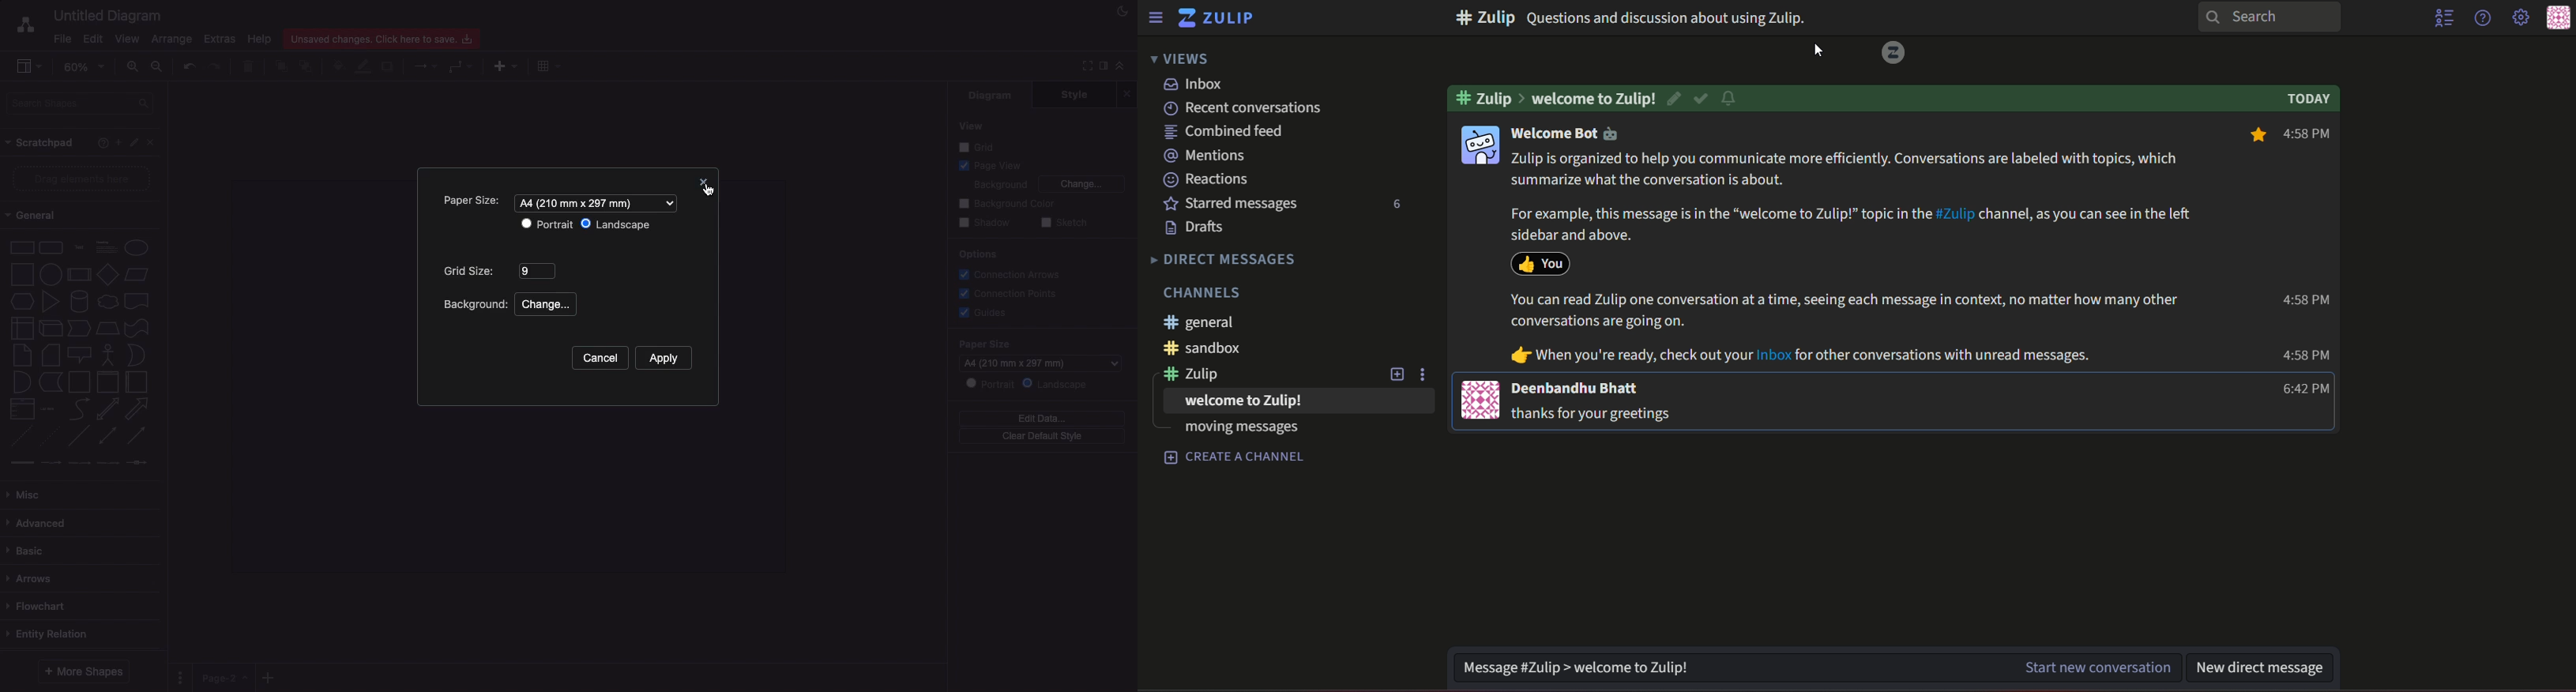 This screenshot has height=700, width=2576. I want to click on Paper size, so click(476, 201).